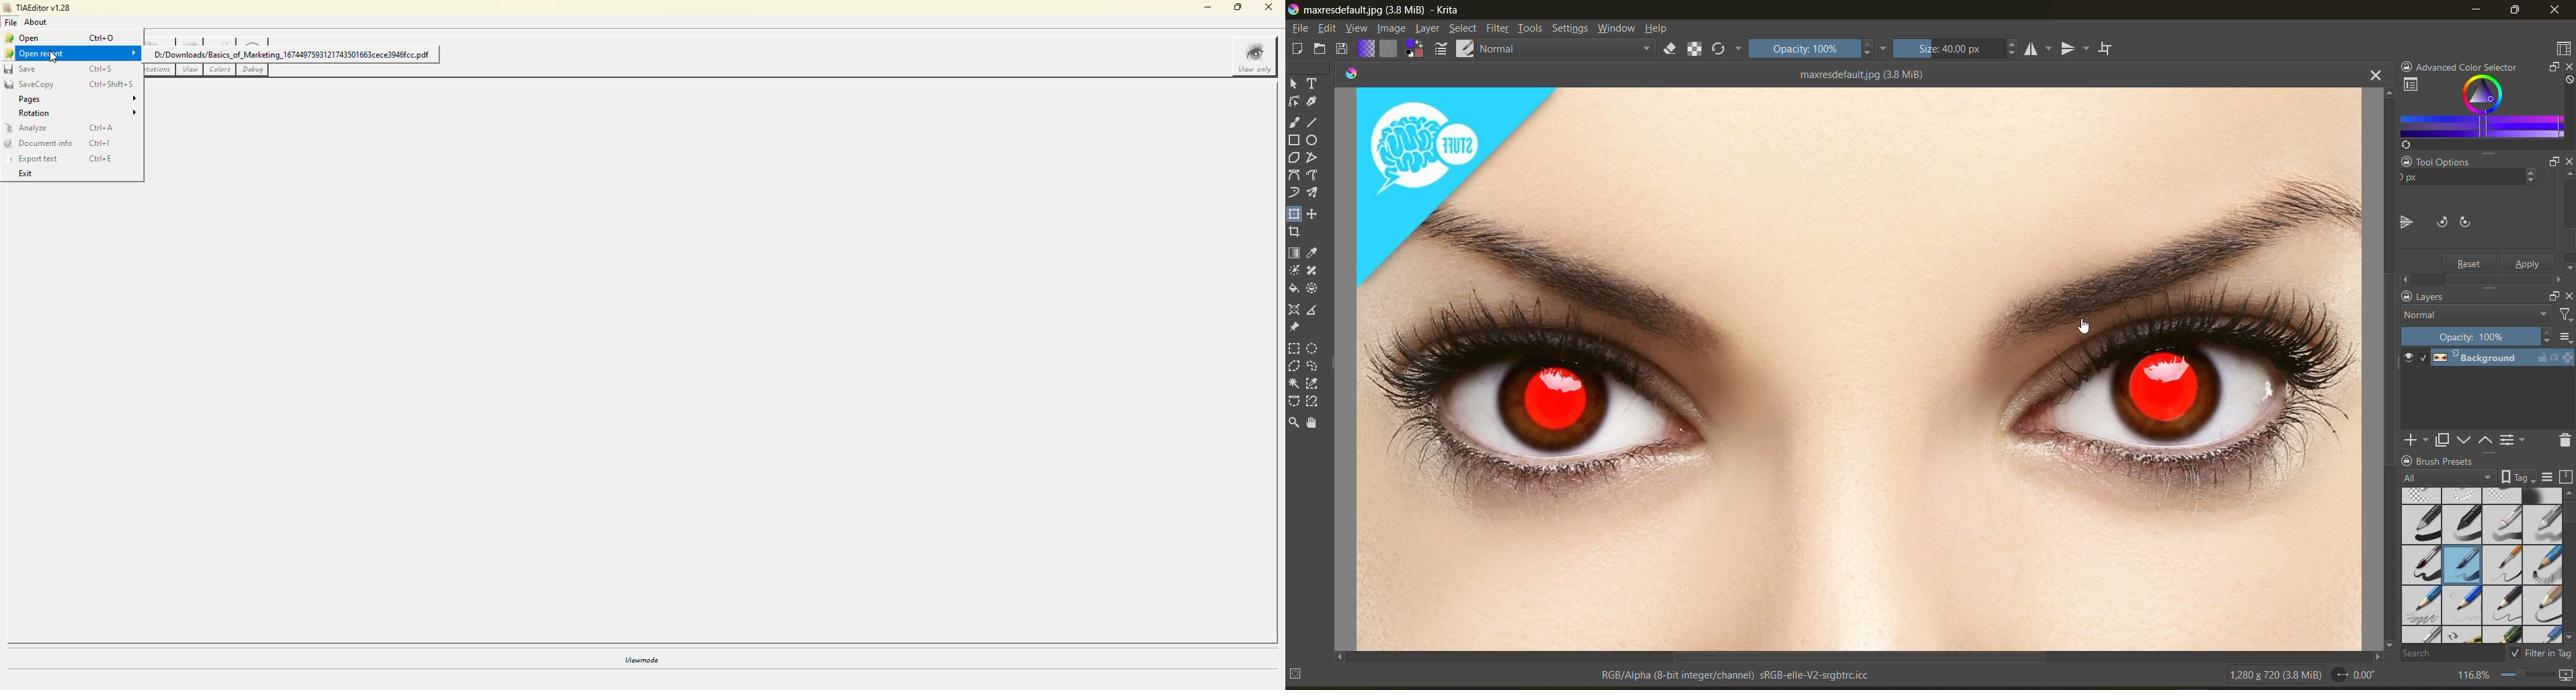 The image size is (2576, 700). I want to click on Scroll bar, so click(2571, 225).